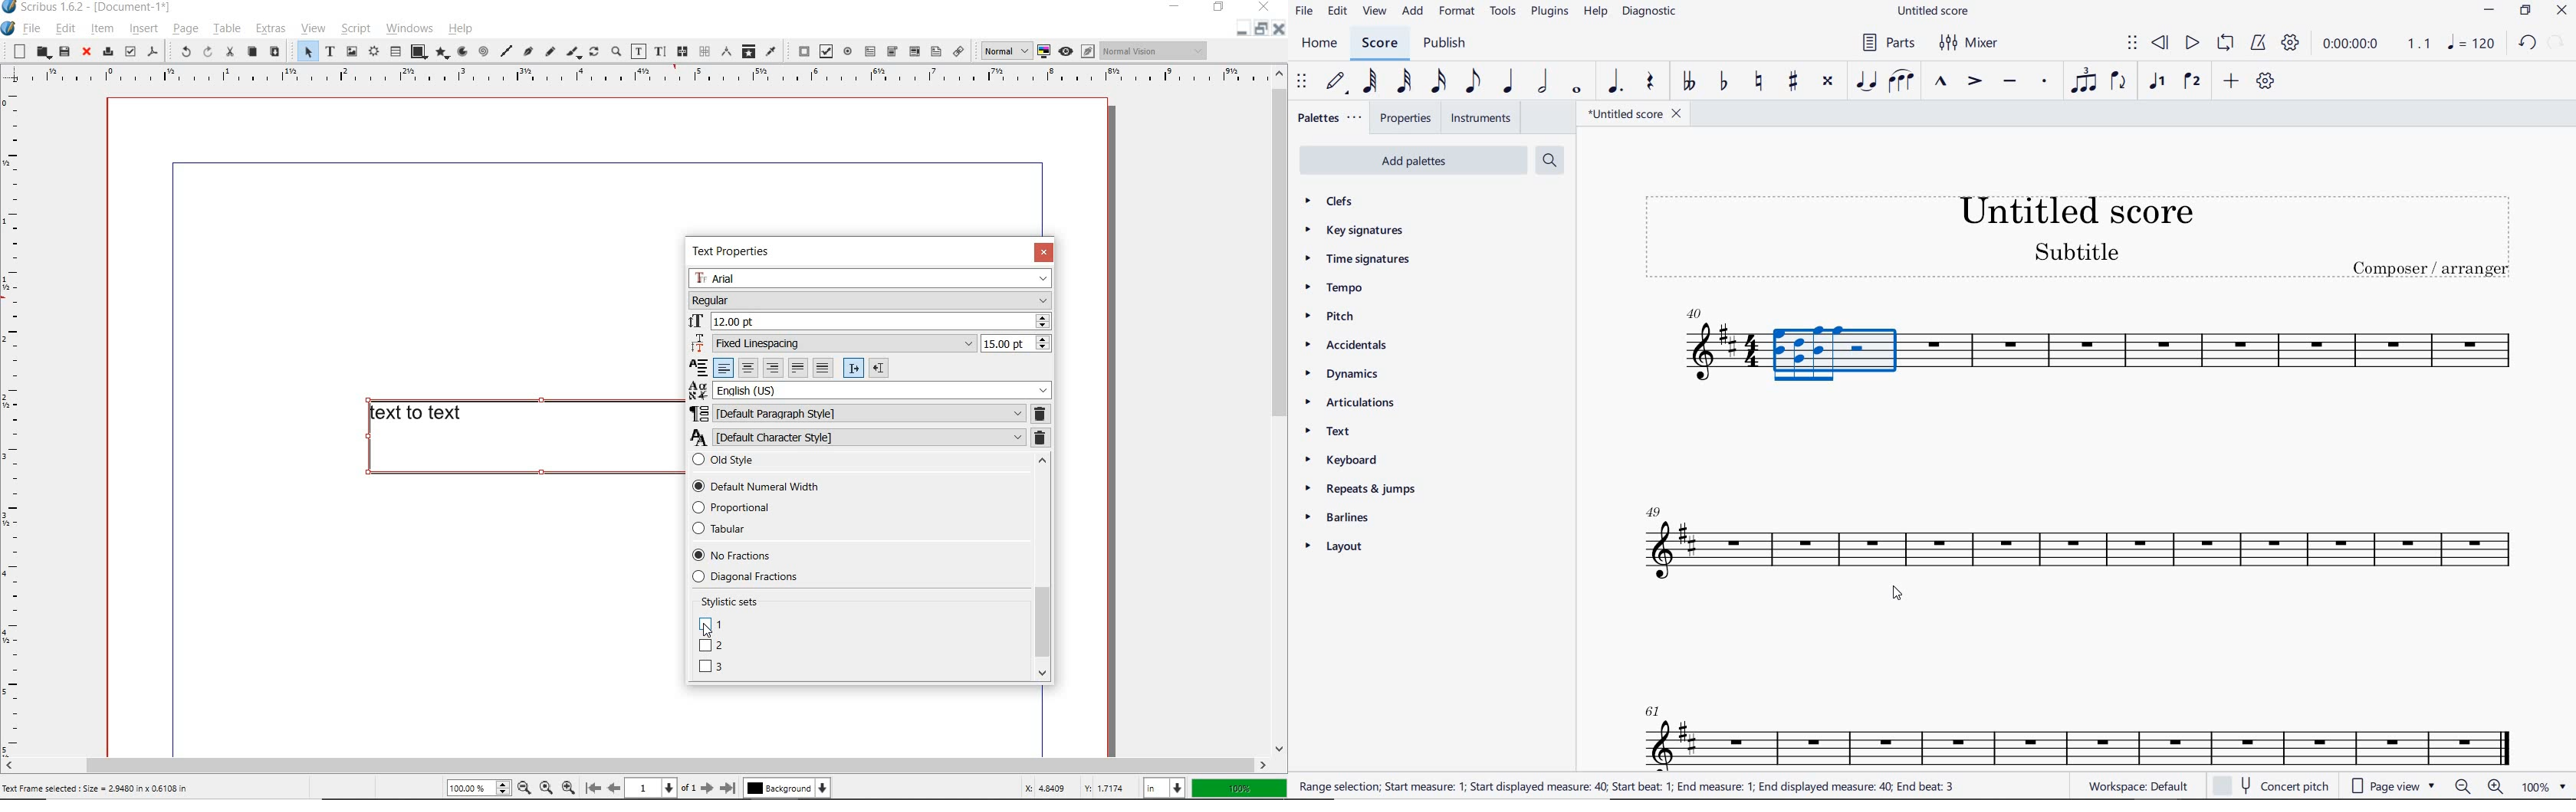 The width and height of the screenshot is (2576, 812). I want to click on SCROLLBAR, so click(1043, 568).